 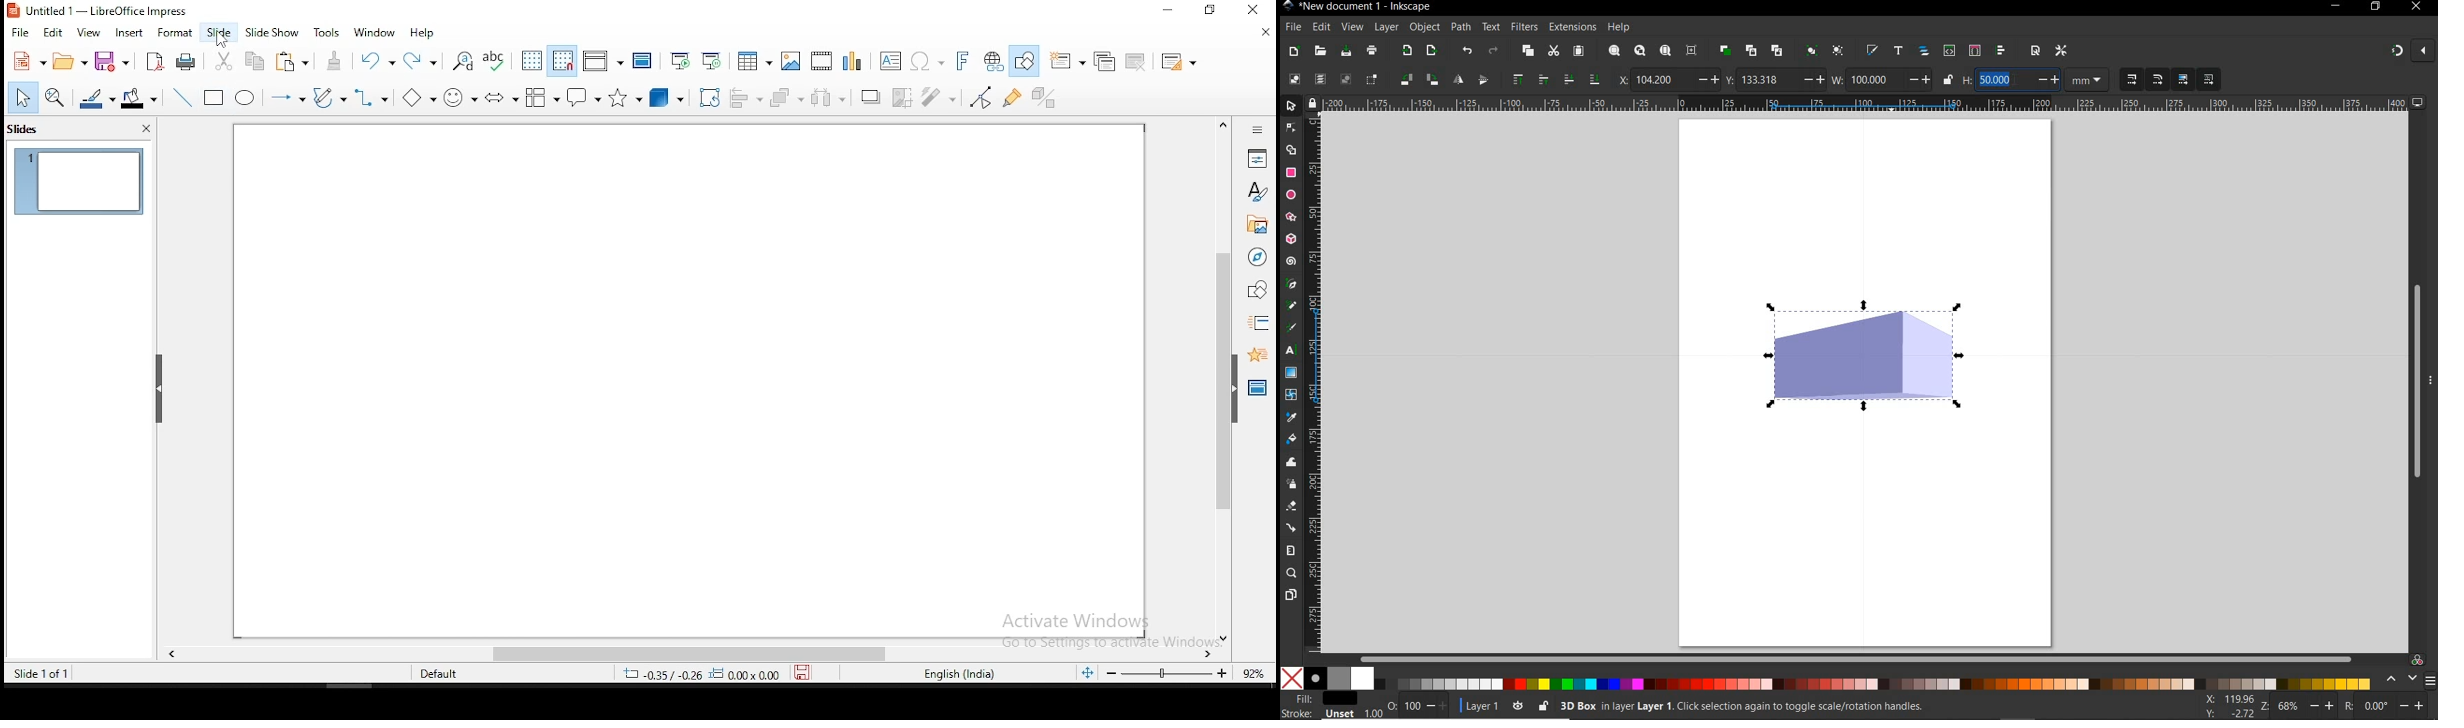 I want to click on w, so click(x=1837, y=79).